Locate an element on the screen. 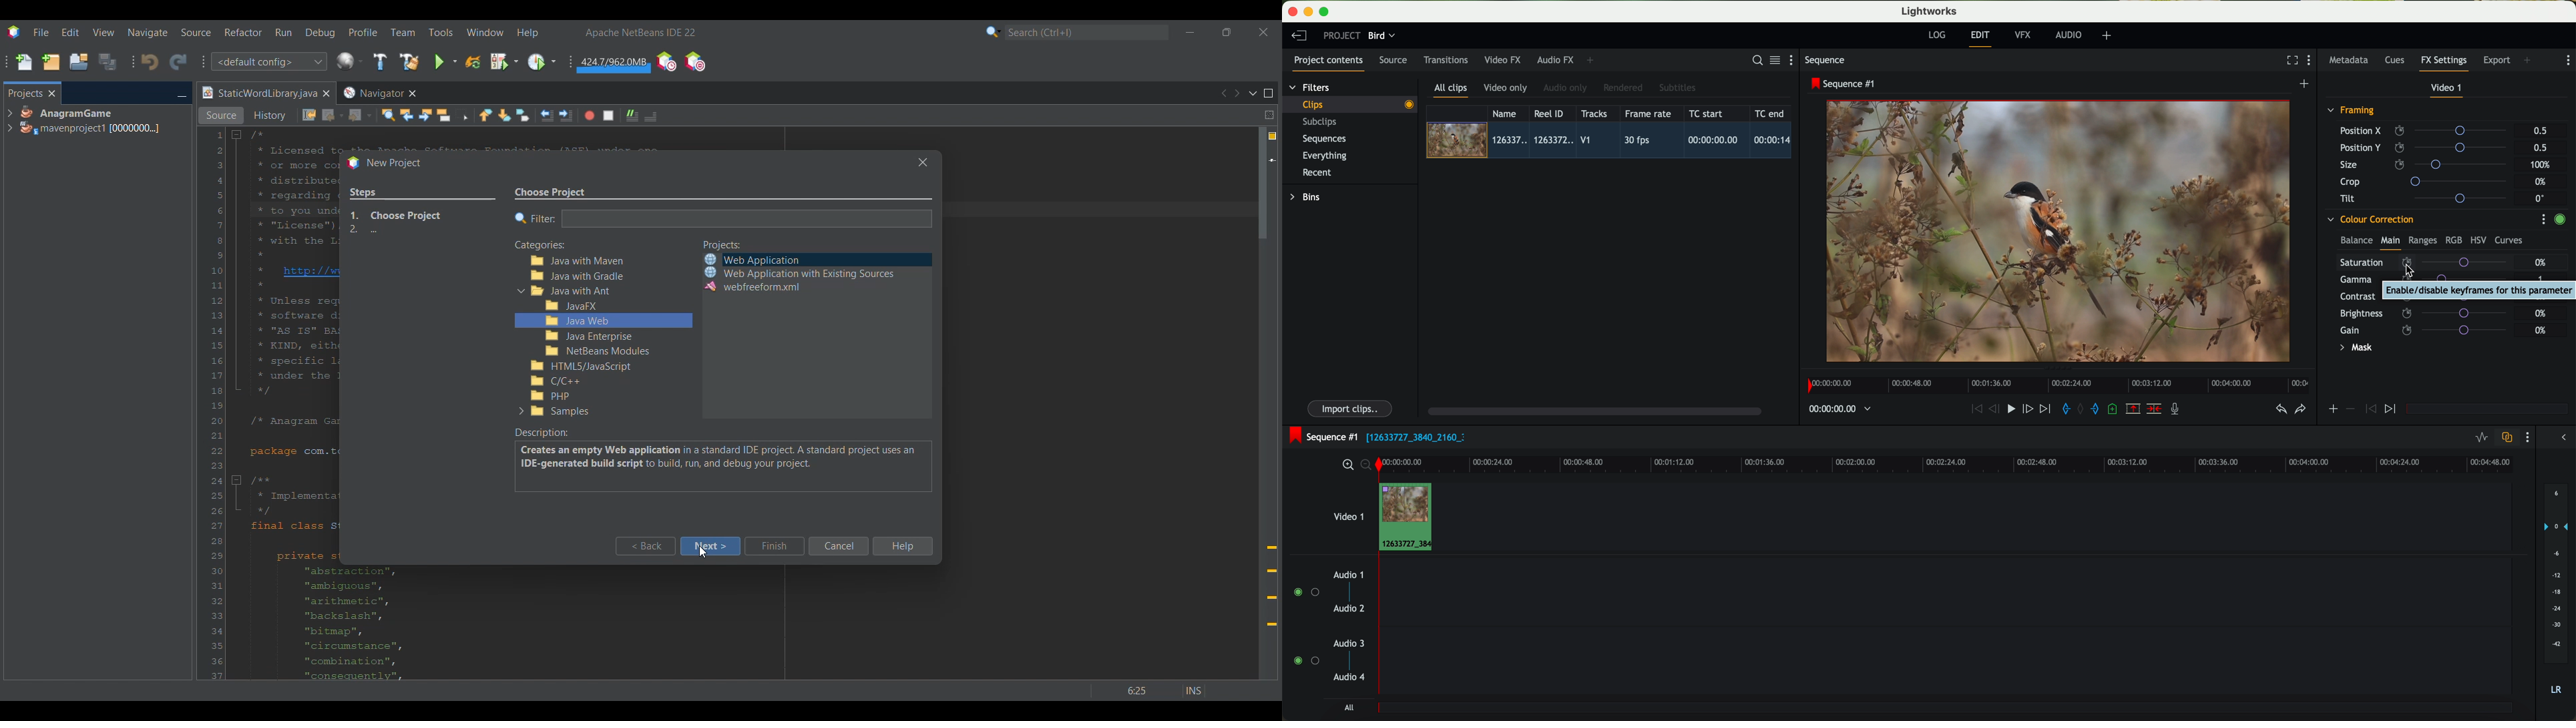 The width and height of the screenshot is (2576, 728). Redo is located at coordinates (178, 61).